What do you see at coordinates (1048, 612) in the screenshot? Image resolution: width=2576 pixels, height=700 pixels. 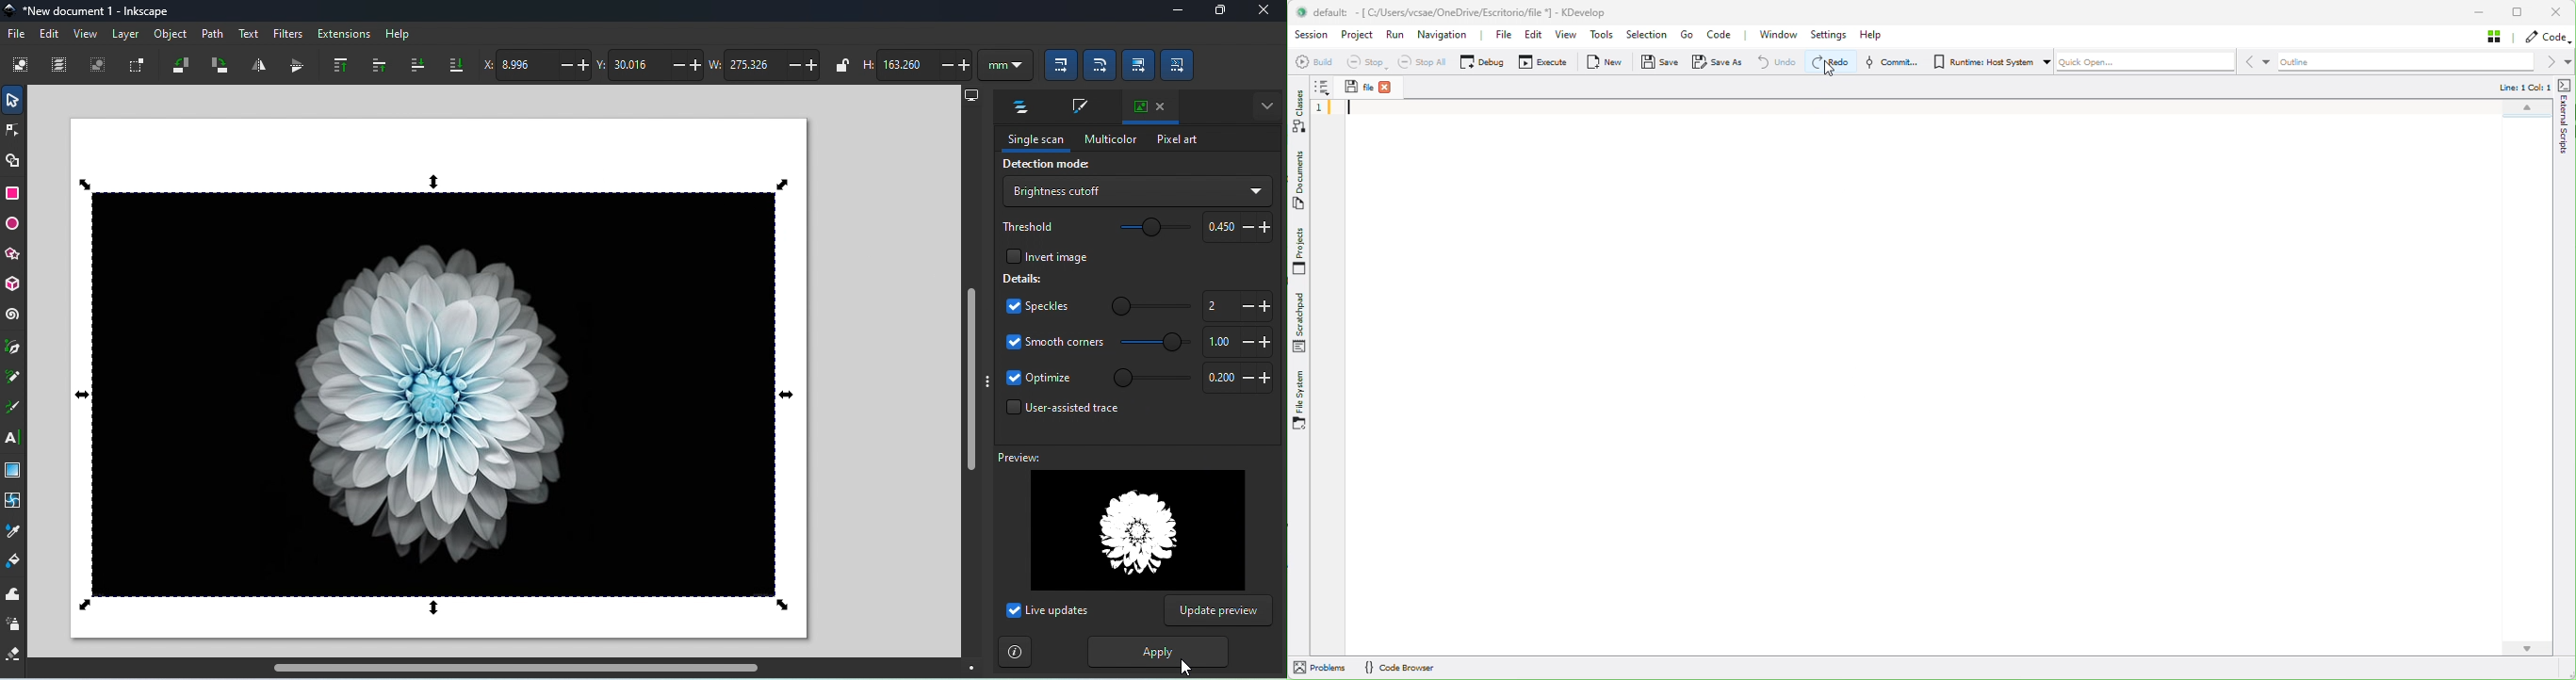 I see `Live updates` at bounding box center [1048, 612].